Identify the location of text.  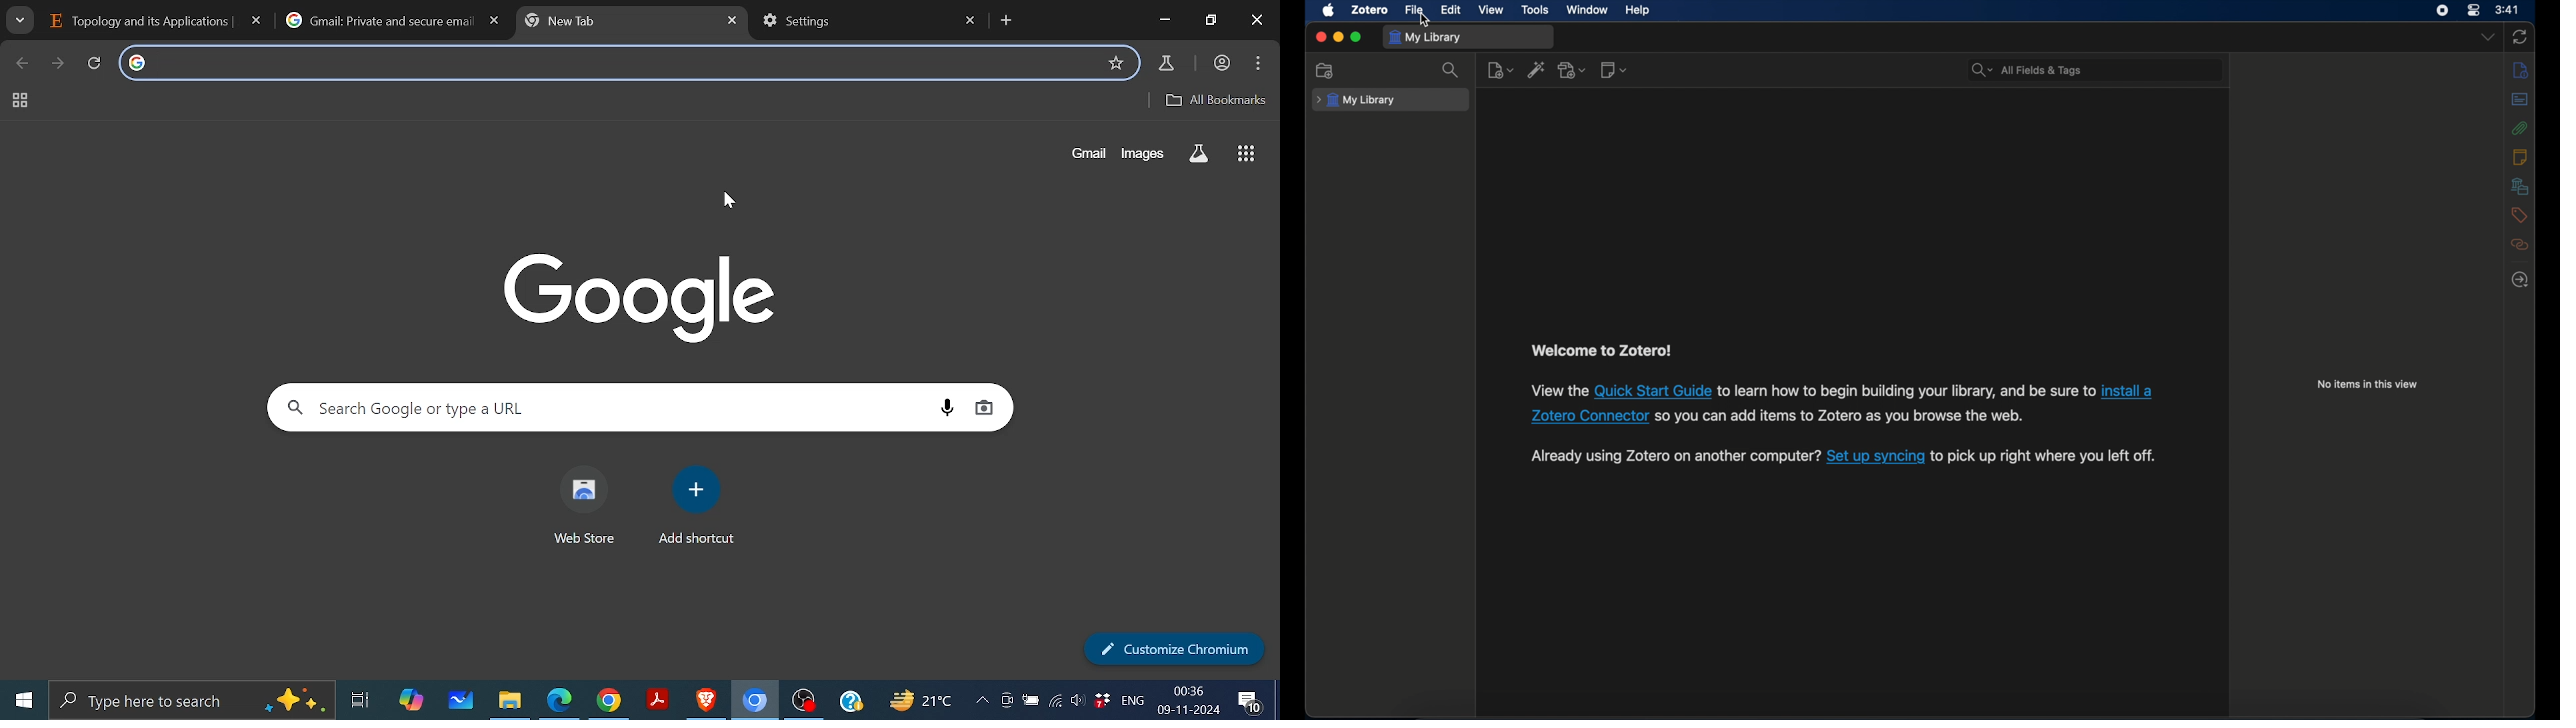
(2043, 457).